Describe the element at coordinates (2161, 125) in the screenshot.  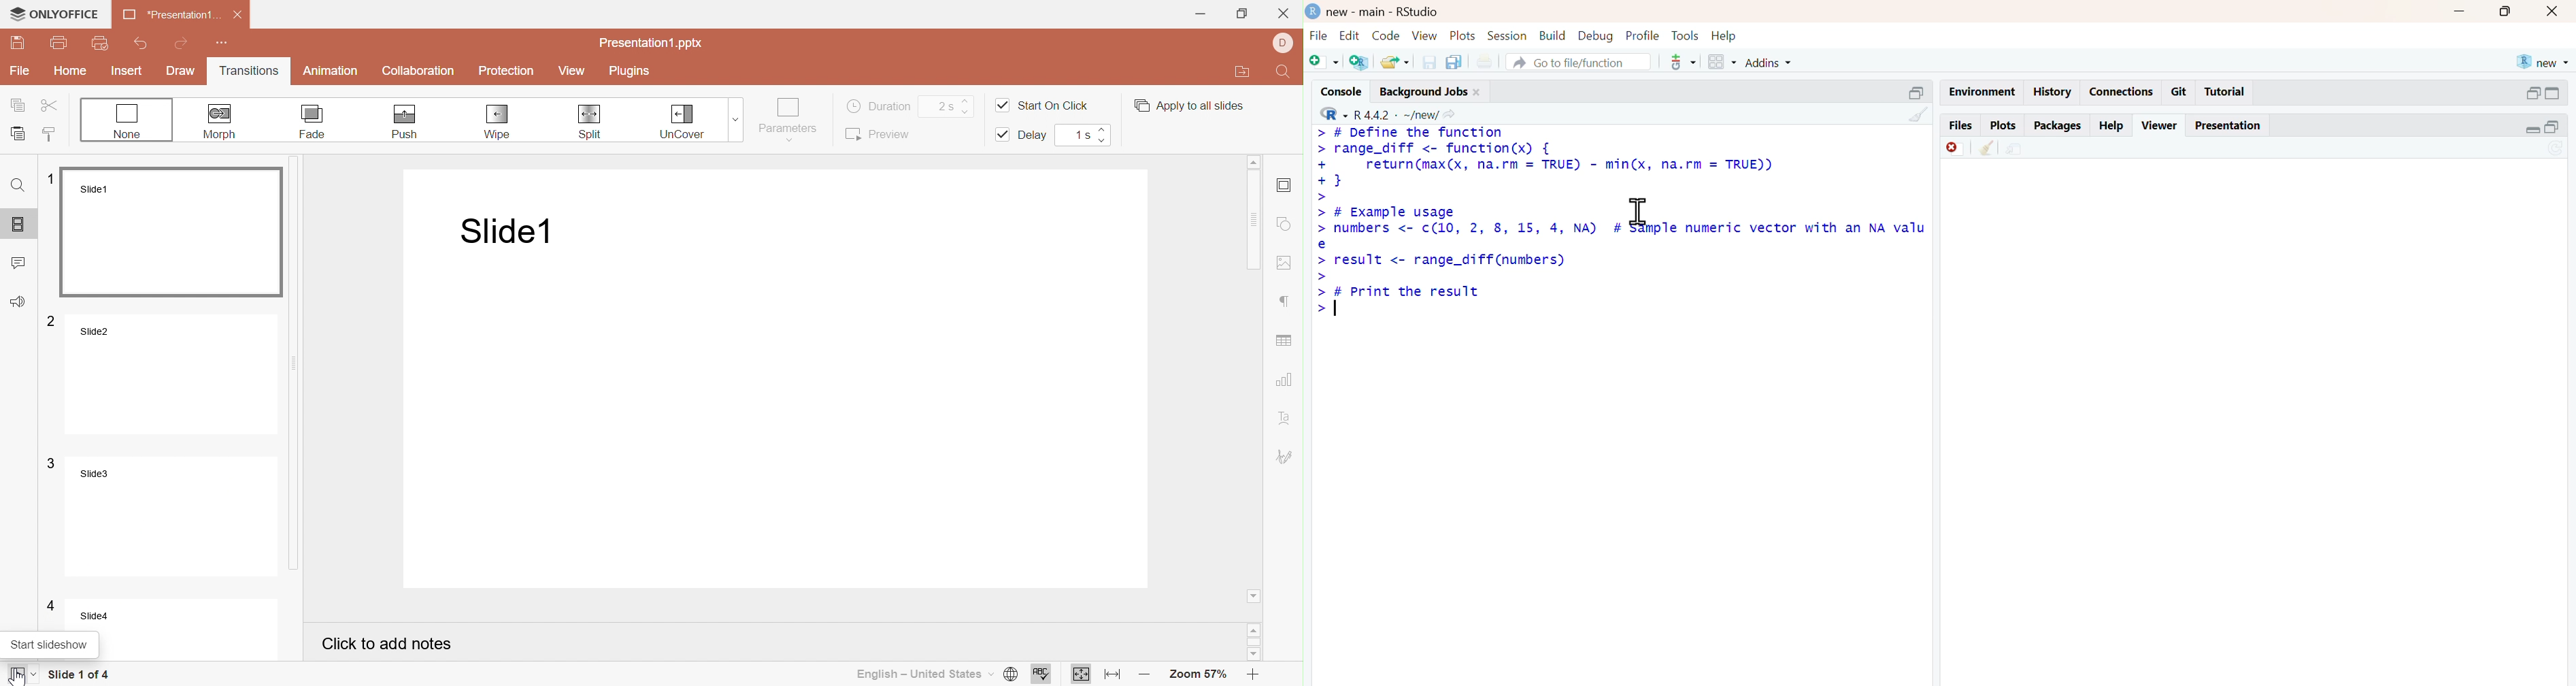
I see `viewer` at that location.